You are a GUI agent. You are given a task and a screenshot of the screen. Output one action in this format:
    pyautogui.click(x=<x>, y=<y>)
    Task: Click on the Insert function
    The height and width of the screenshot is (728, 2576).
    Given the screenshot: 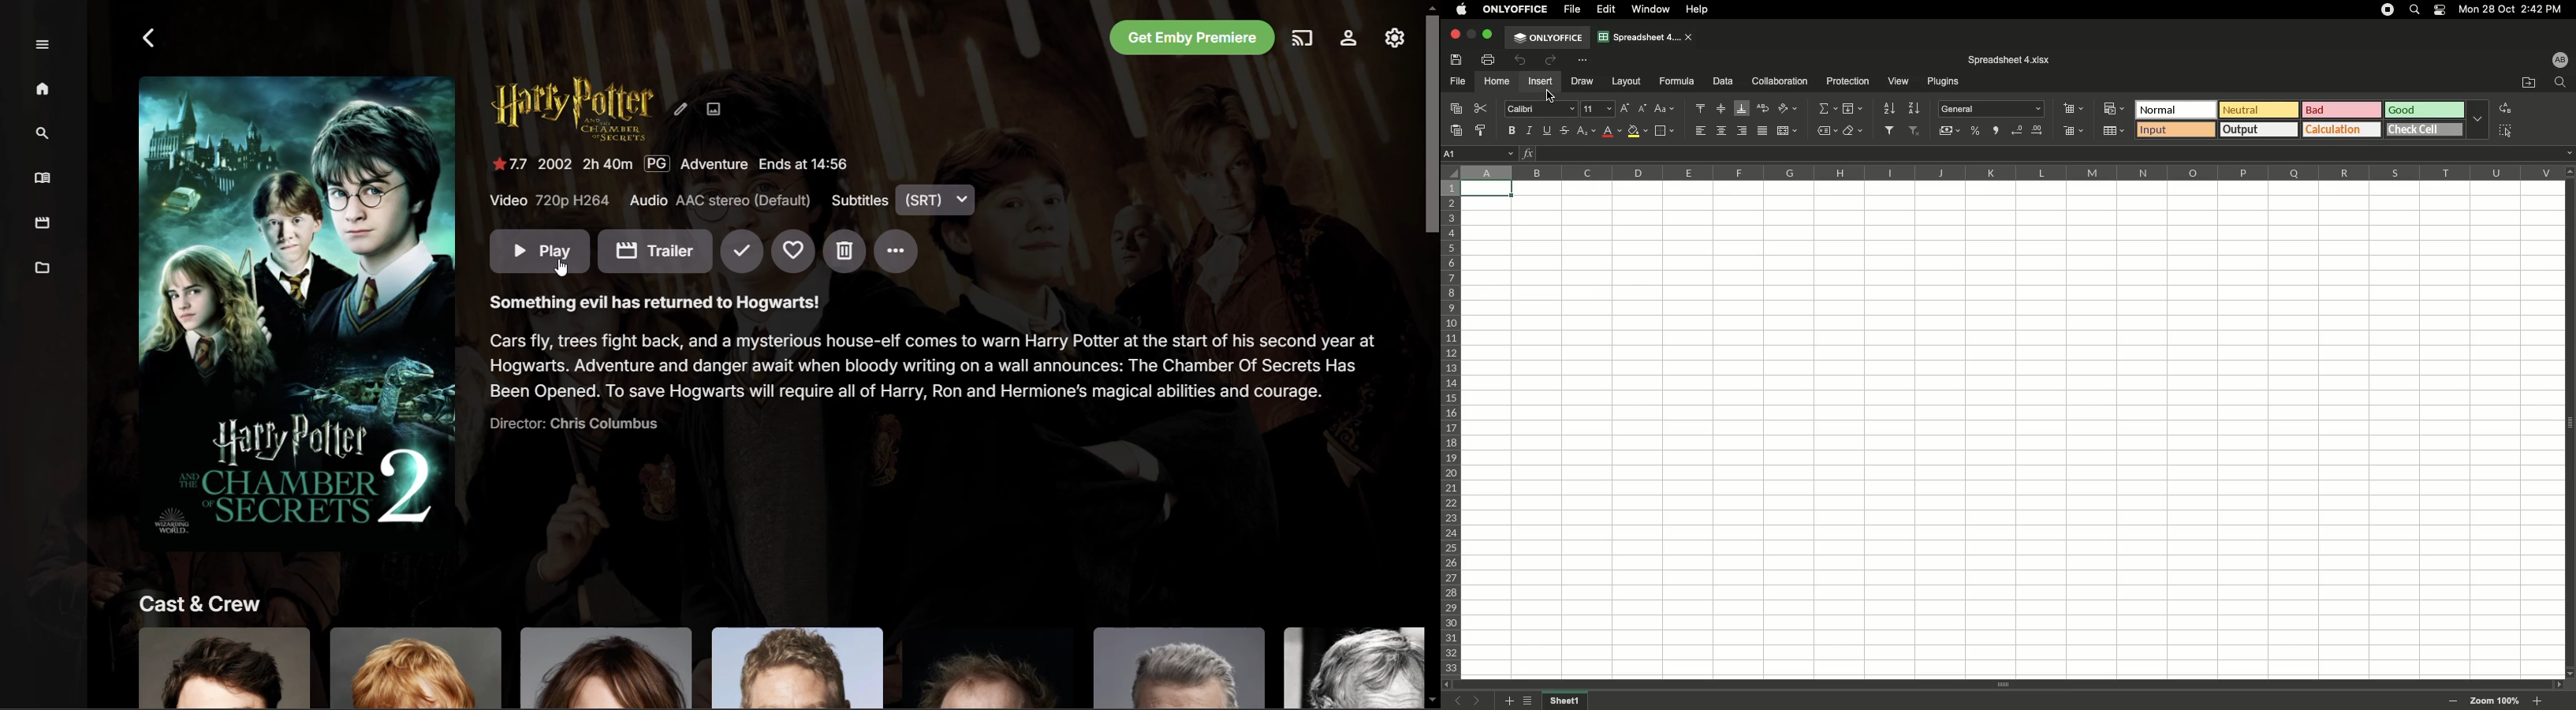 What is the action you would take?
    pyautogui.click(x=1529, y=153)
    